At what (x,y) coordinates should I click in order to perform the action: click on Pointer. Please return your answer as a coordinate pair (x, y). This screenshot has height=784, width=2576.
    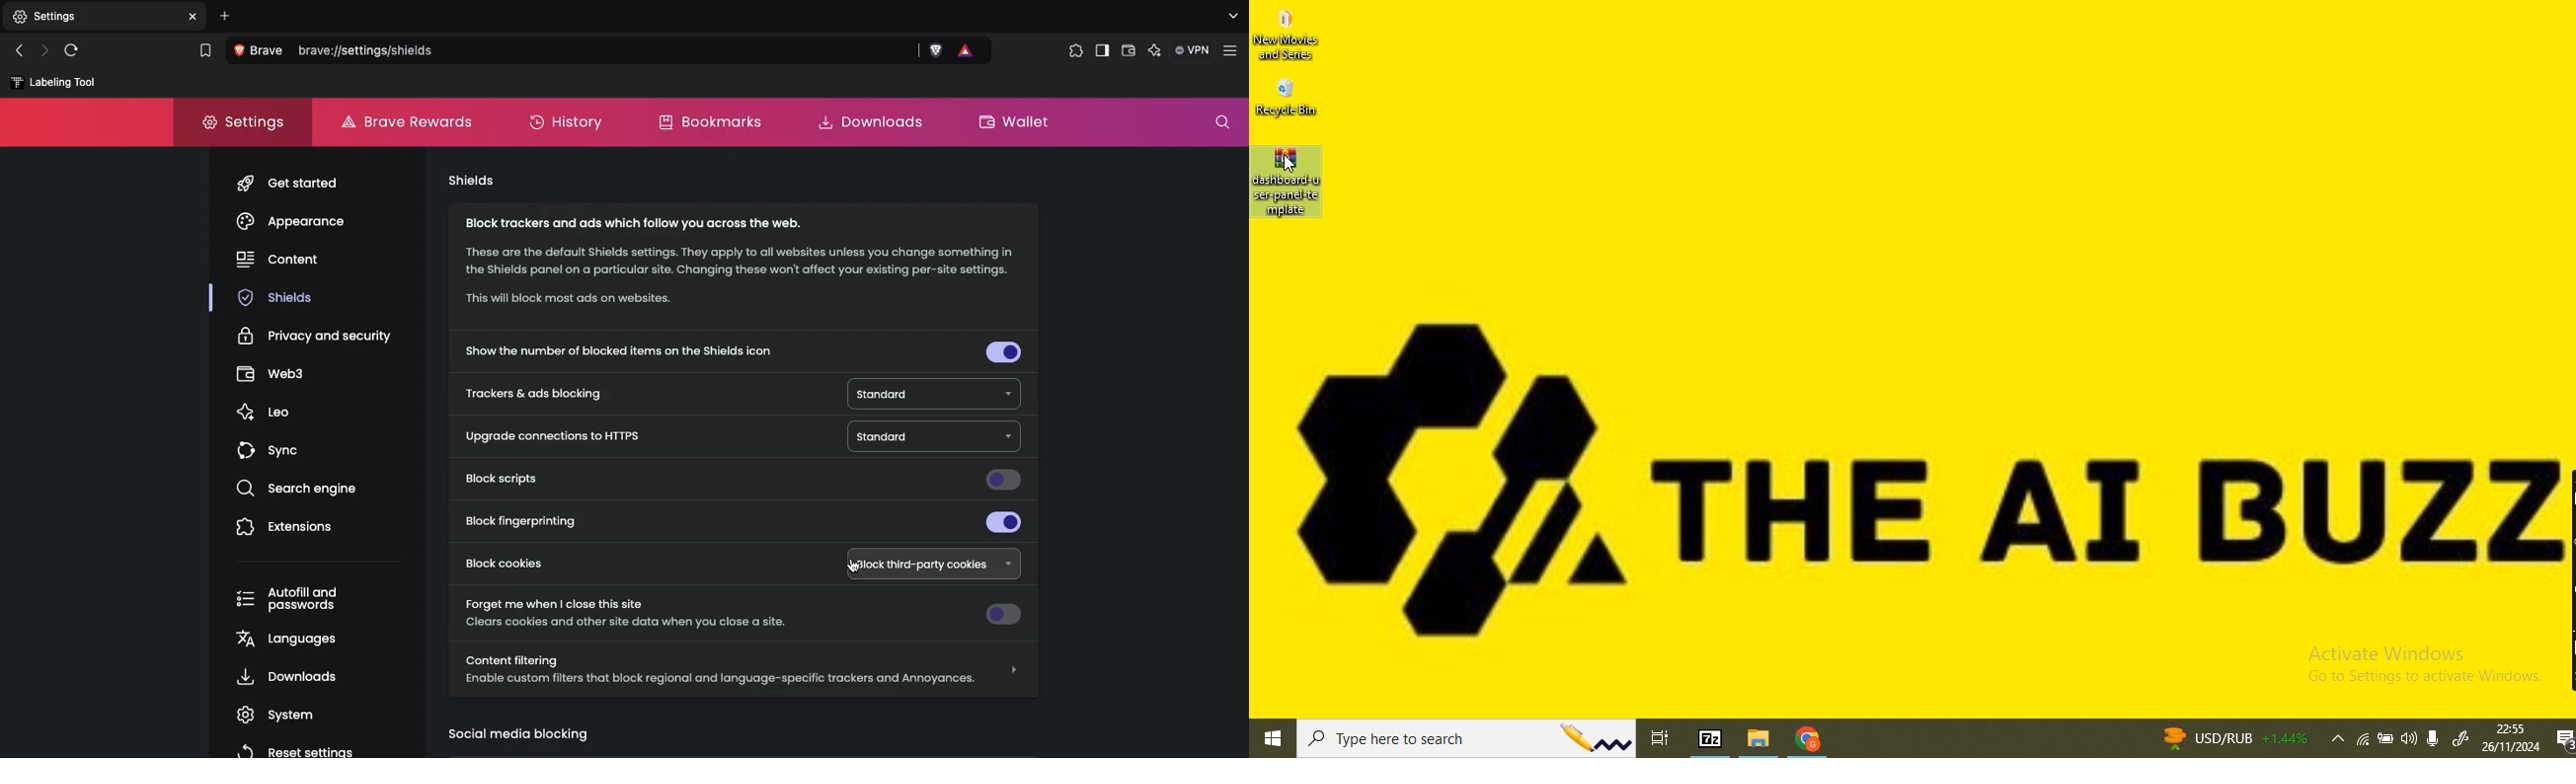
    Looking at the image, I should click on (1291, 161).